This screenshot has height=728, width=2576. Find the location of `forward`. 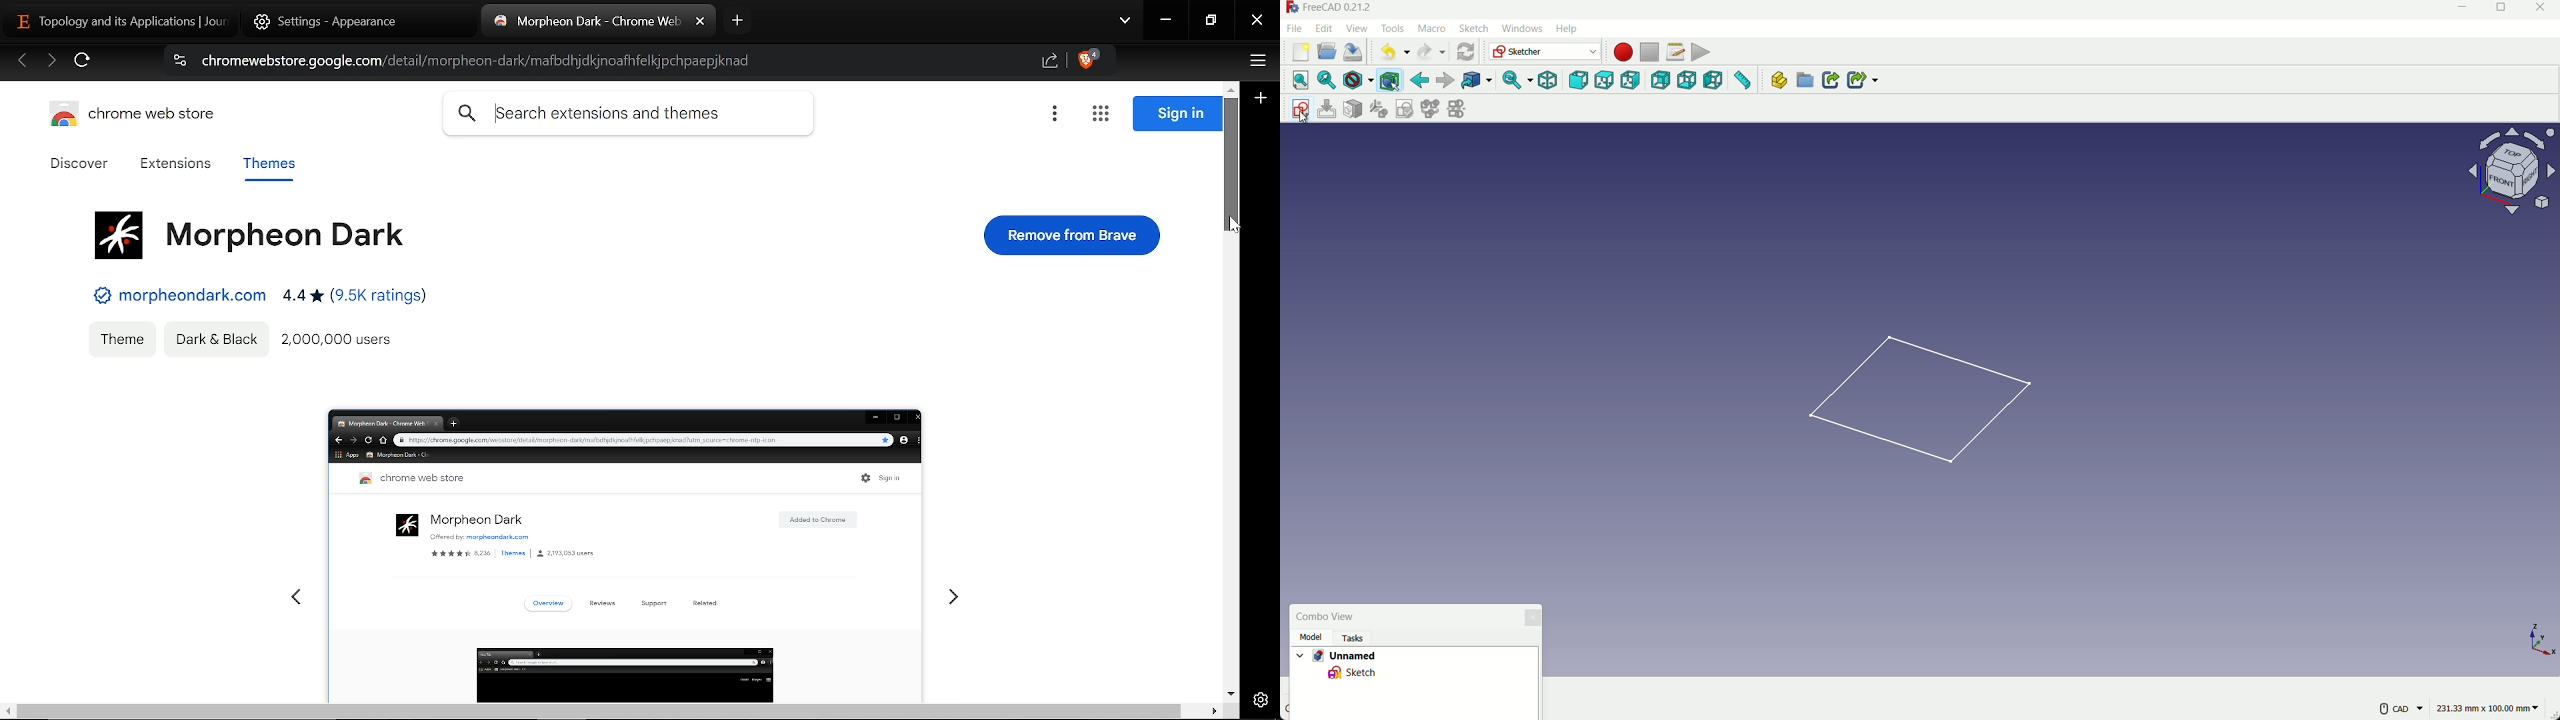

forward is located at coordinates (1445, 81).